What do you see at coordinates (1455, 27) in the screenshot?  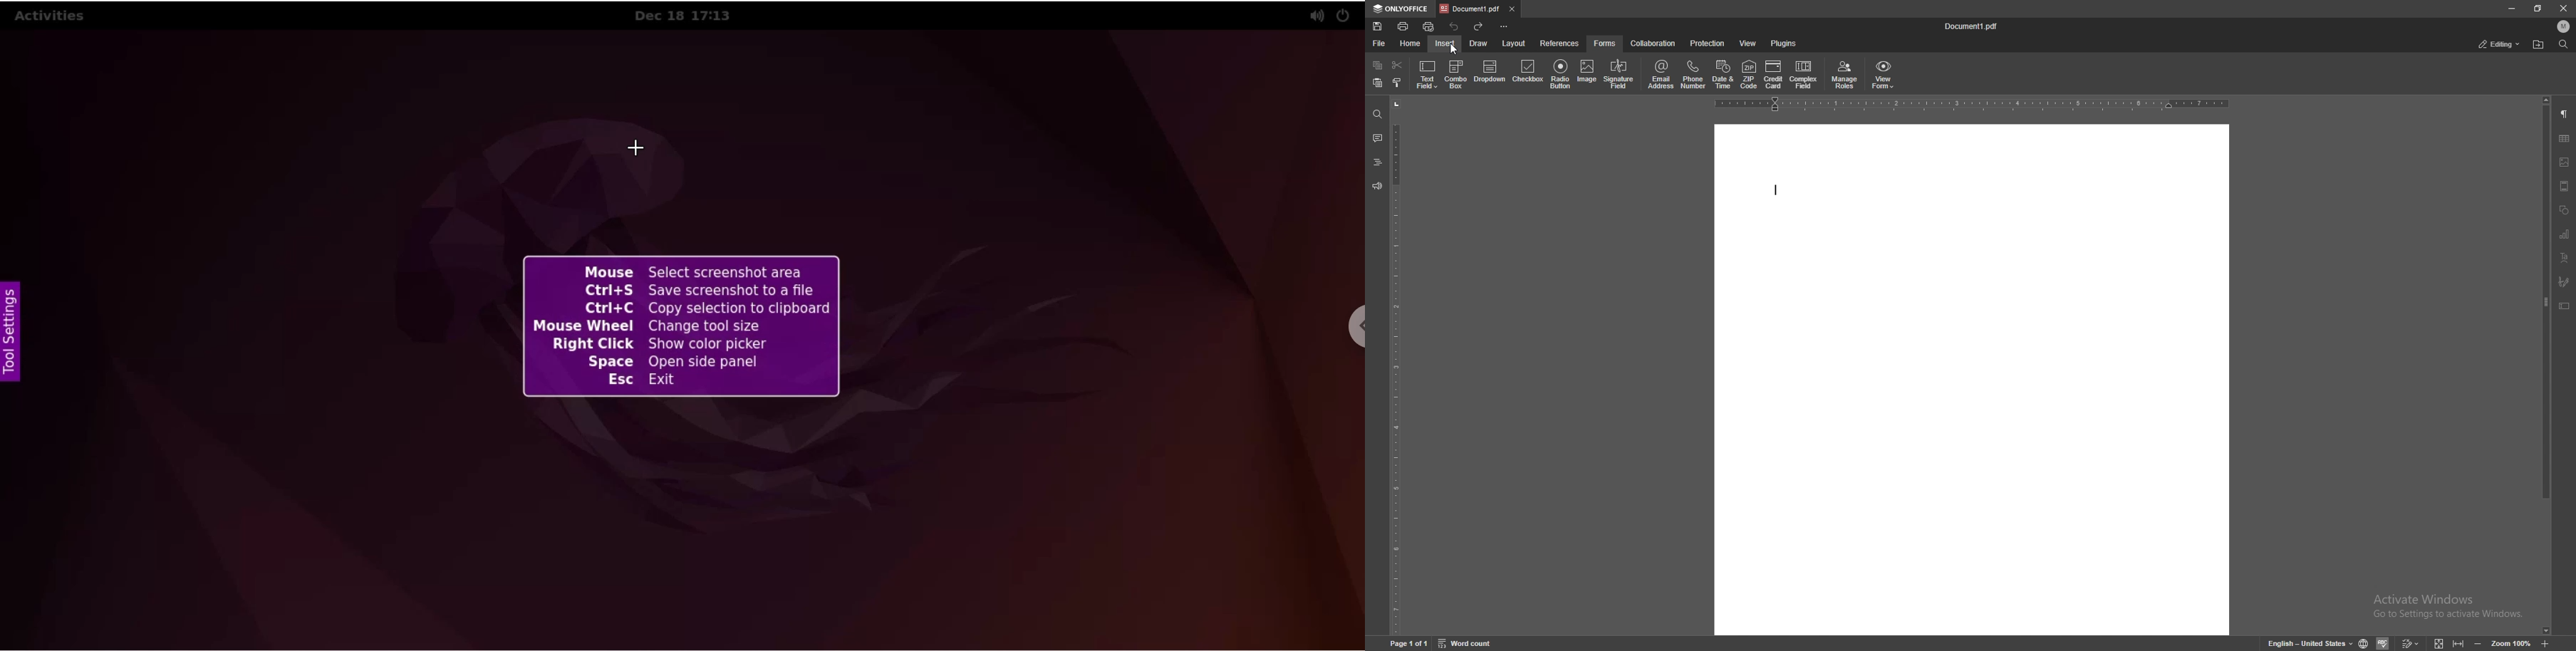 I see `undo` at bounding box center [1455, 27].